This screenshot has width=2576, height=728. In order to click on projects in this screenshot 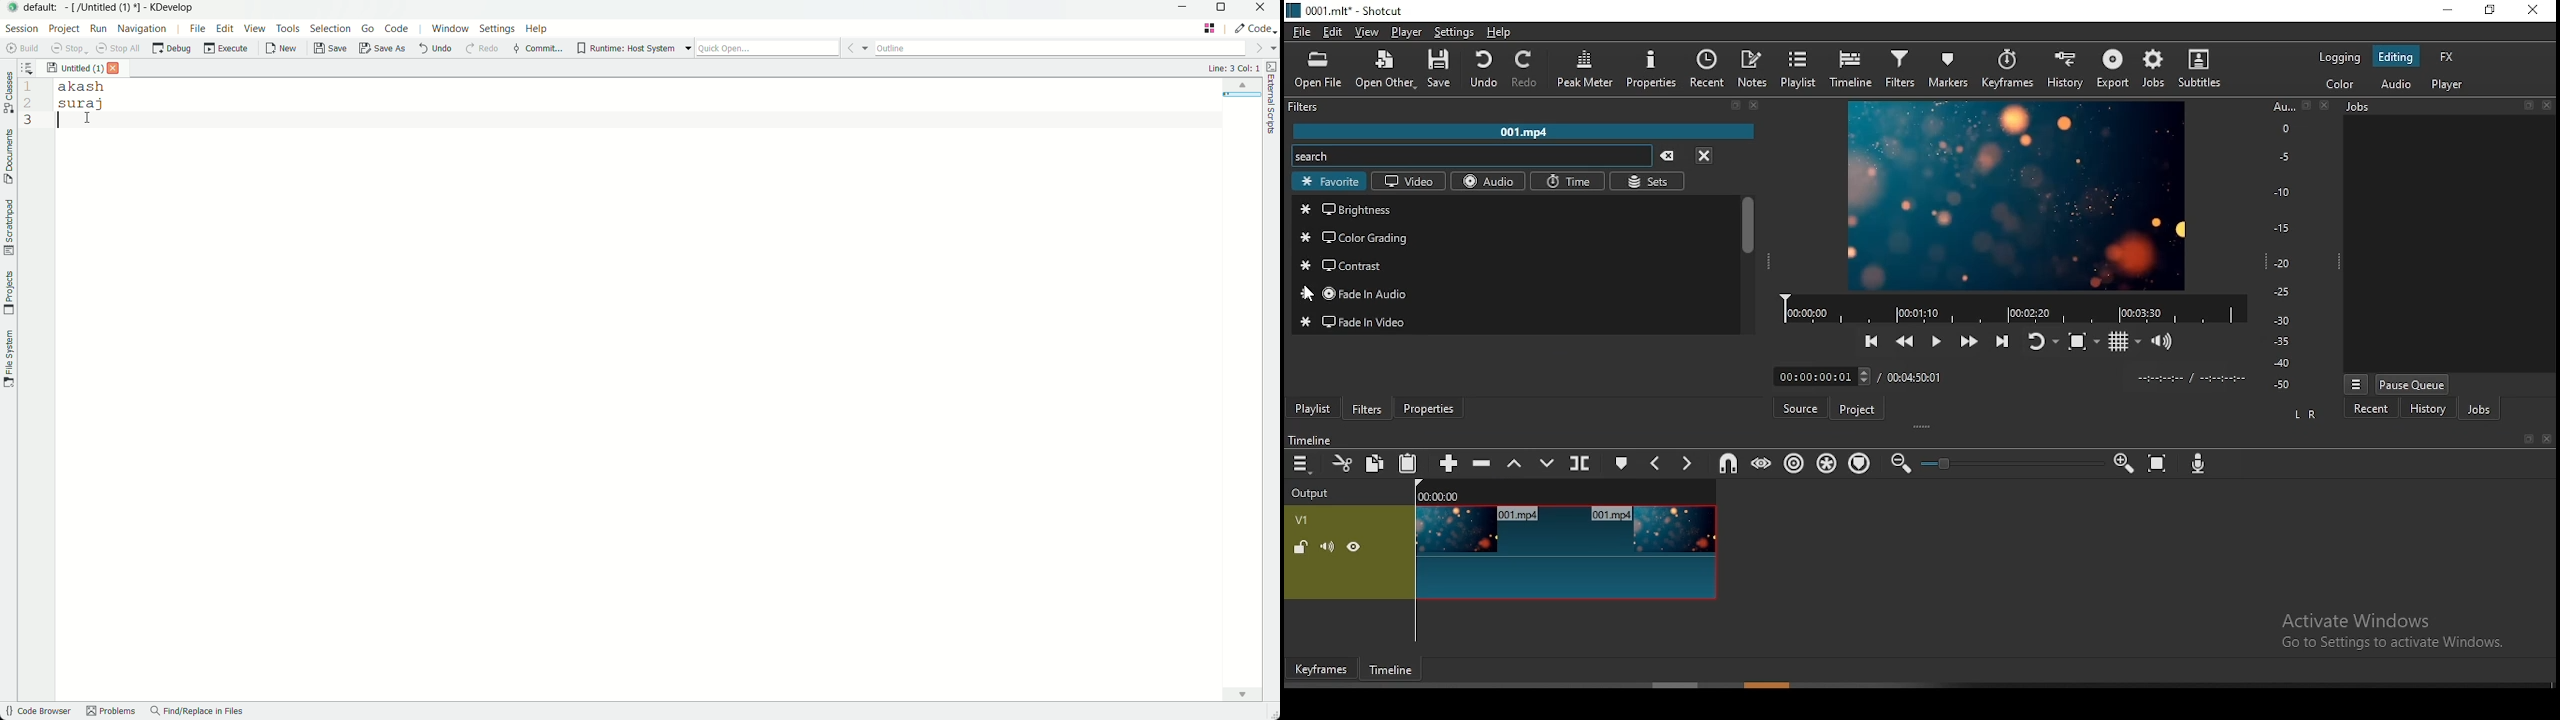, I will do `click(9, 293)`.